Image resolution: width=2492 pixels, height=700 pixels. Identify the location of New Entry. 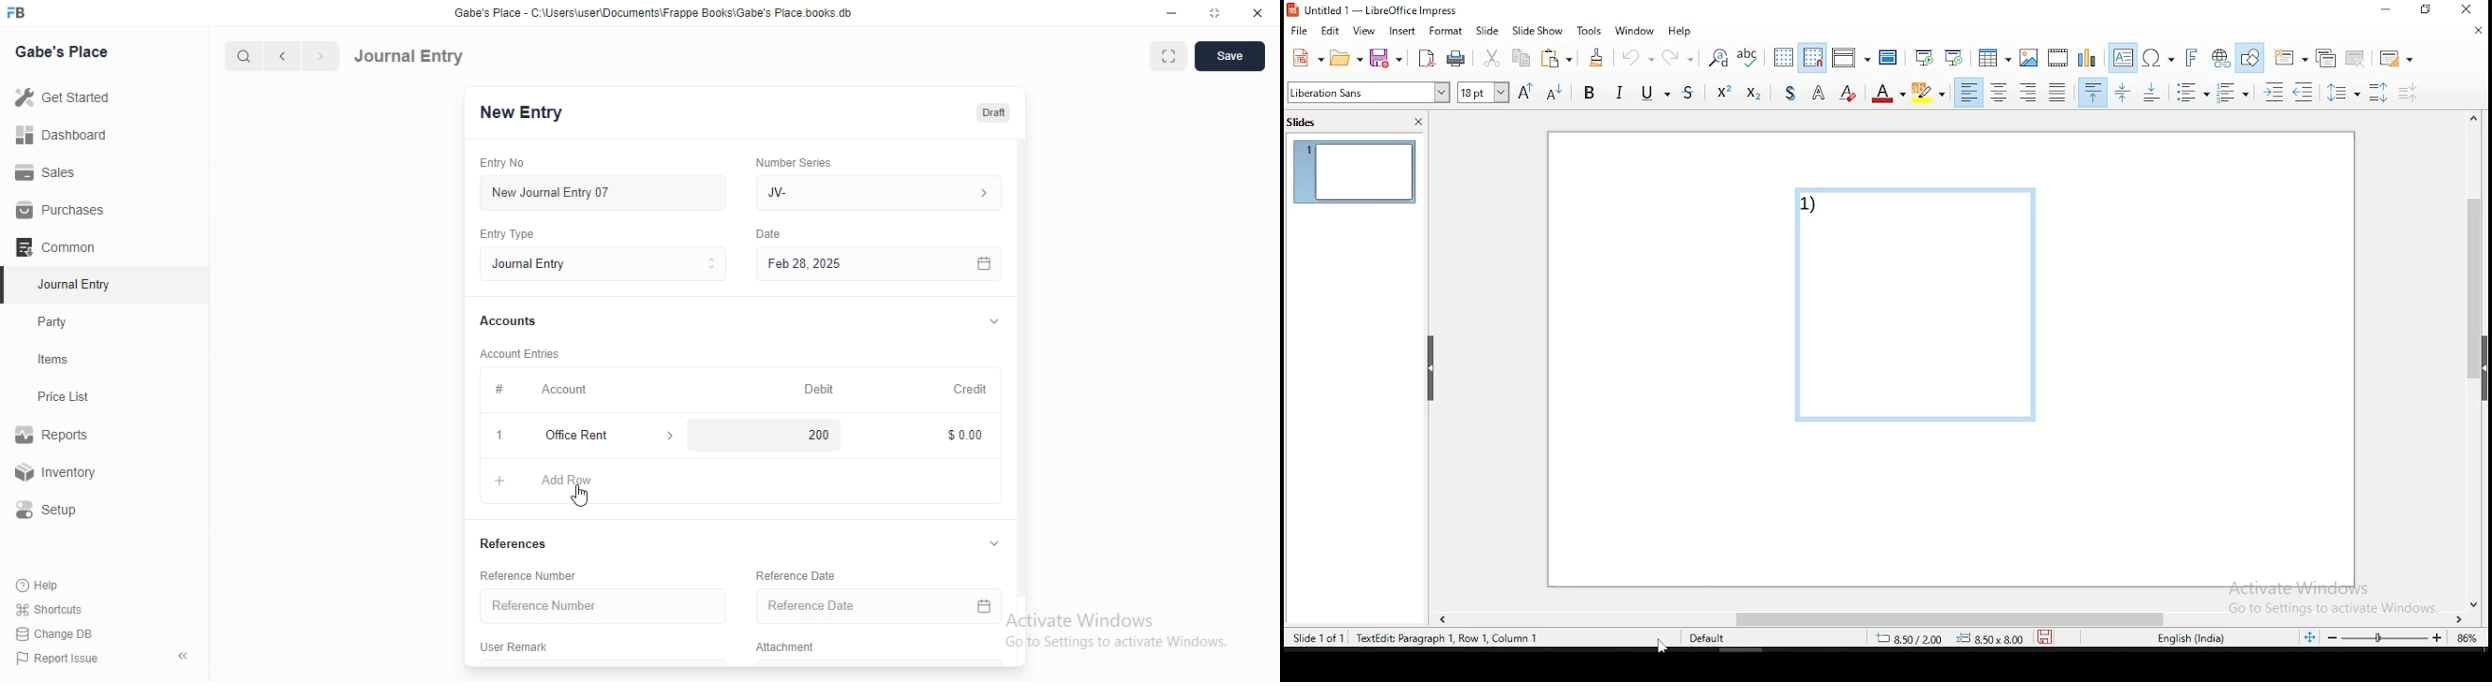
(521, 113).